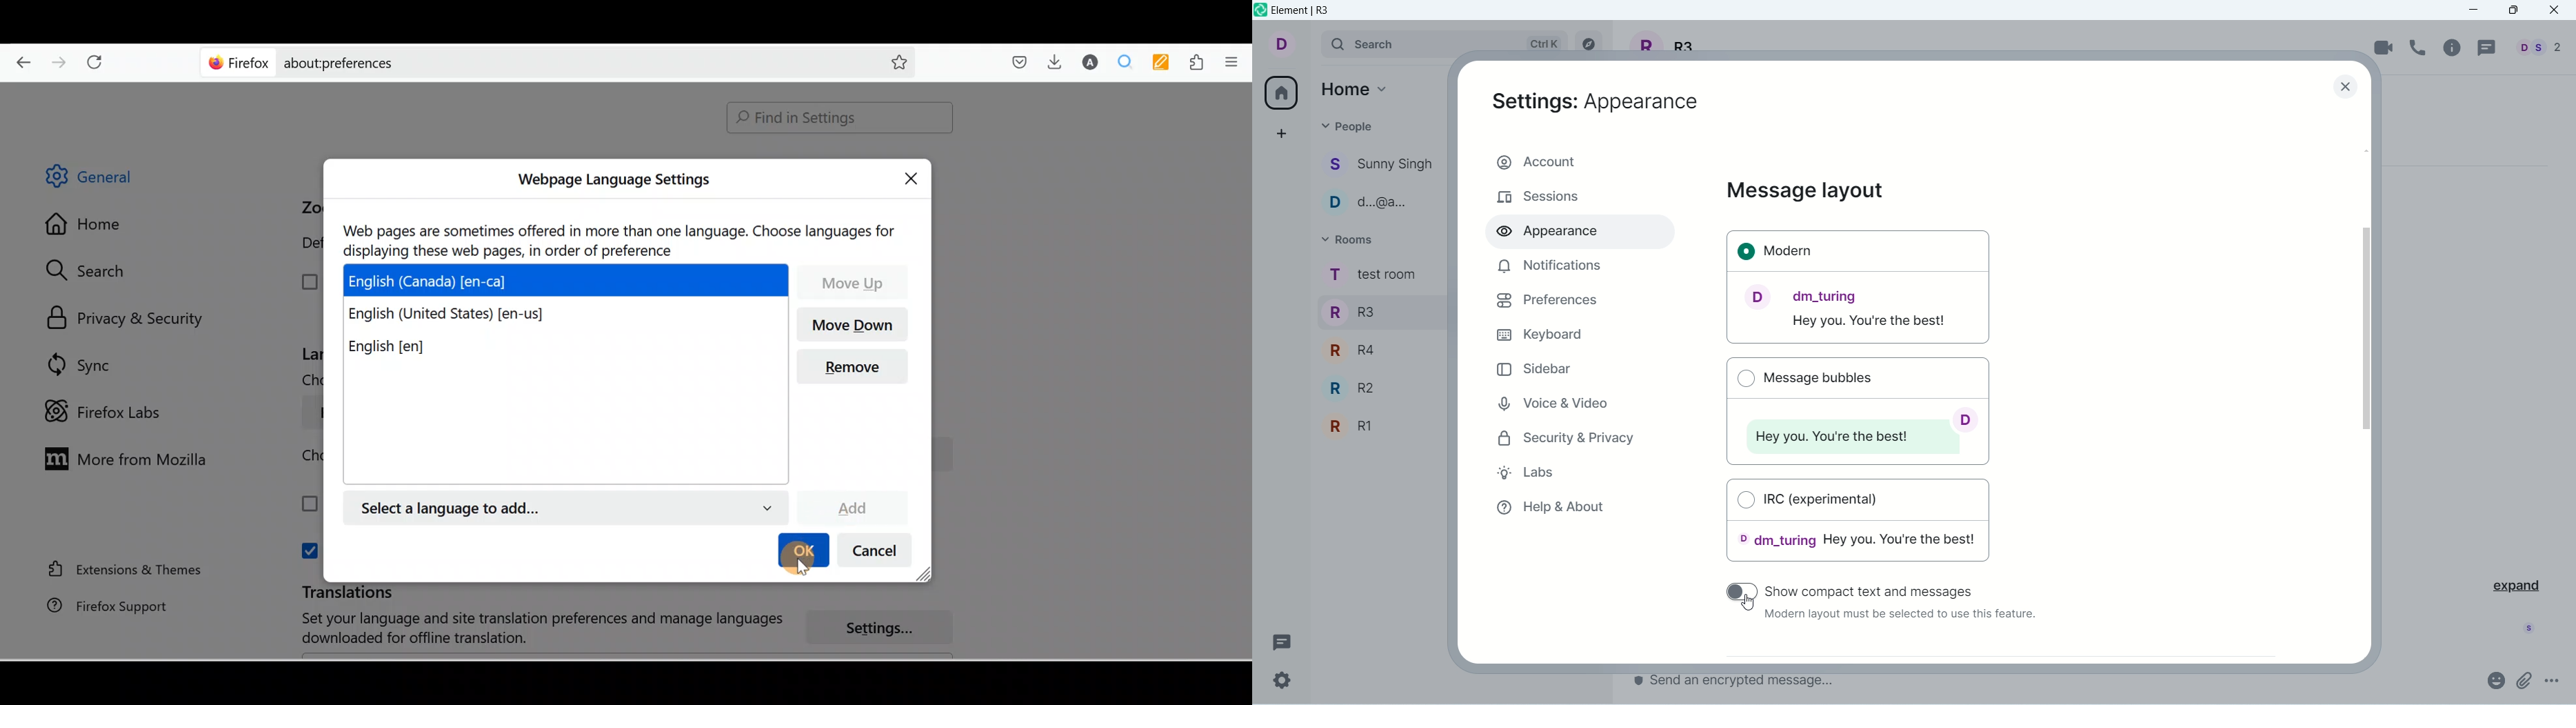 This screenshot has height=728, width=2576. What do you see at coordinates (1304, 12) in the screenshot?
I see `element` at bounding box center [1304, 12].